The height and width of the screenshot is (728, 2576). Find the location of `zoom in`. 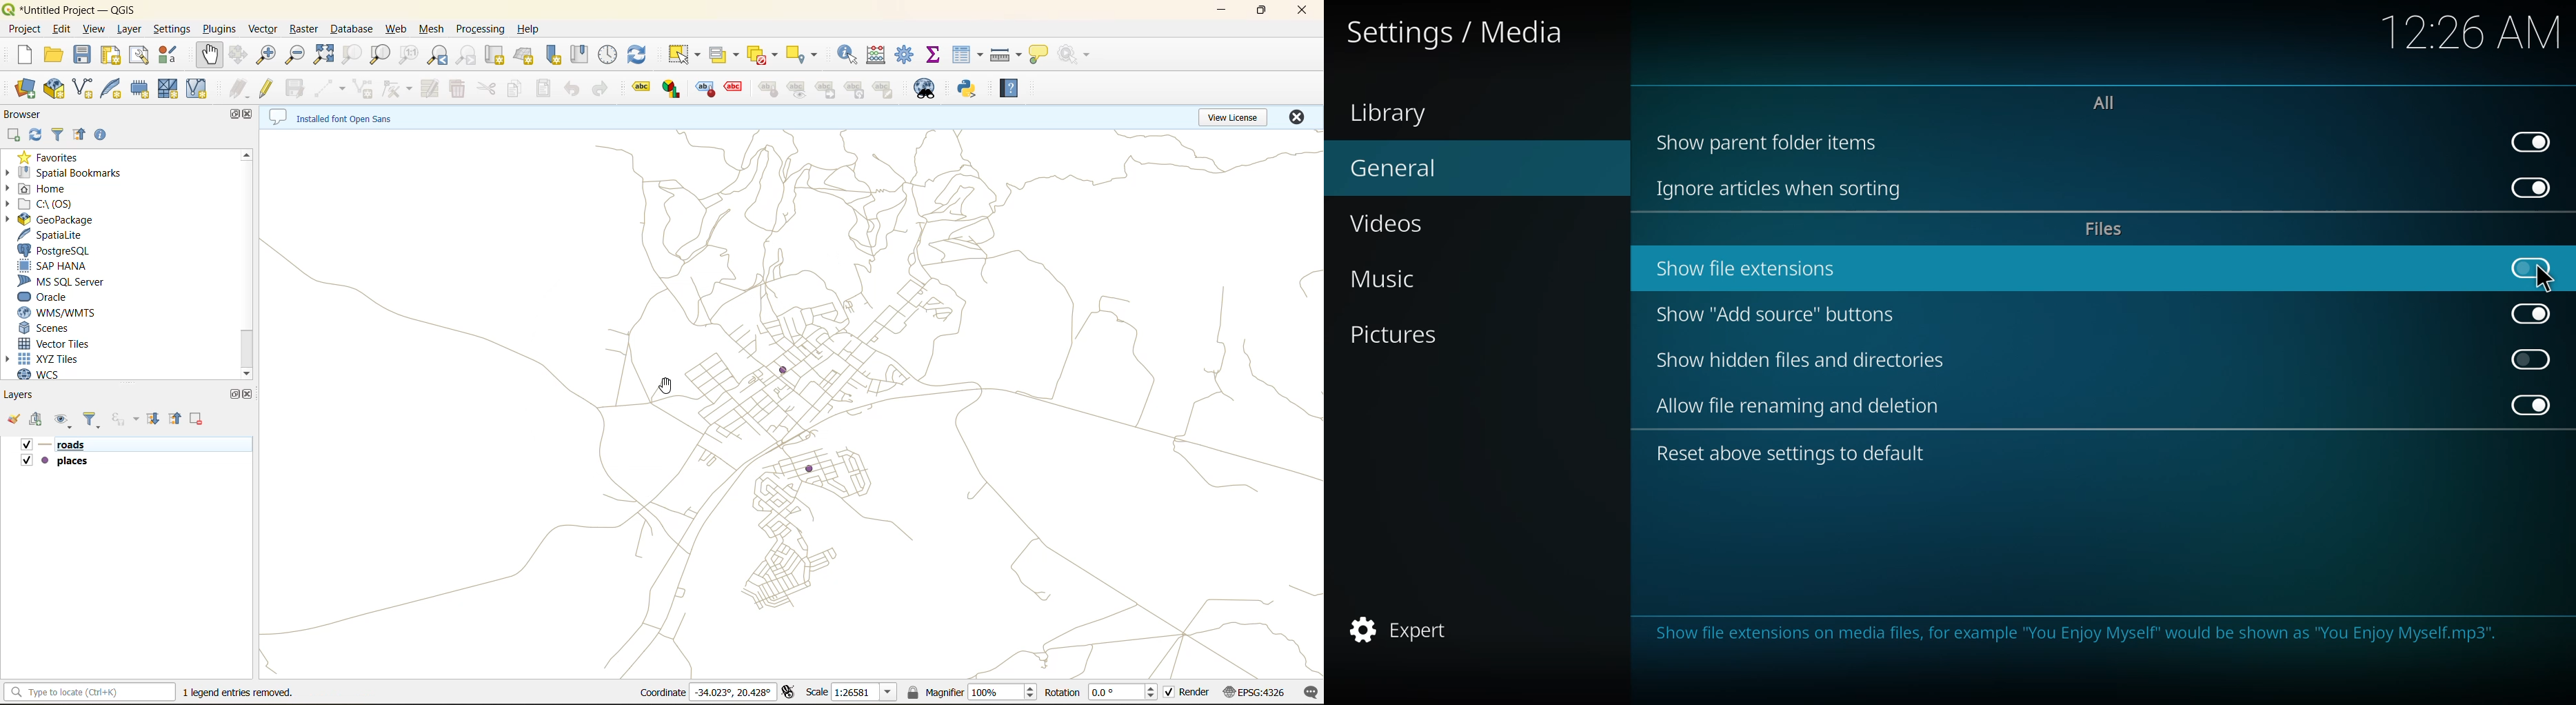

zoom in is located at coordinates (268, 55).